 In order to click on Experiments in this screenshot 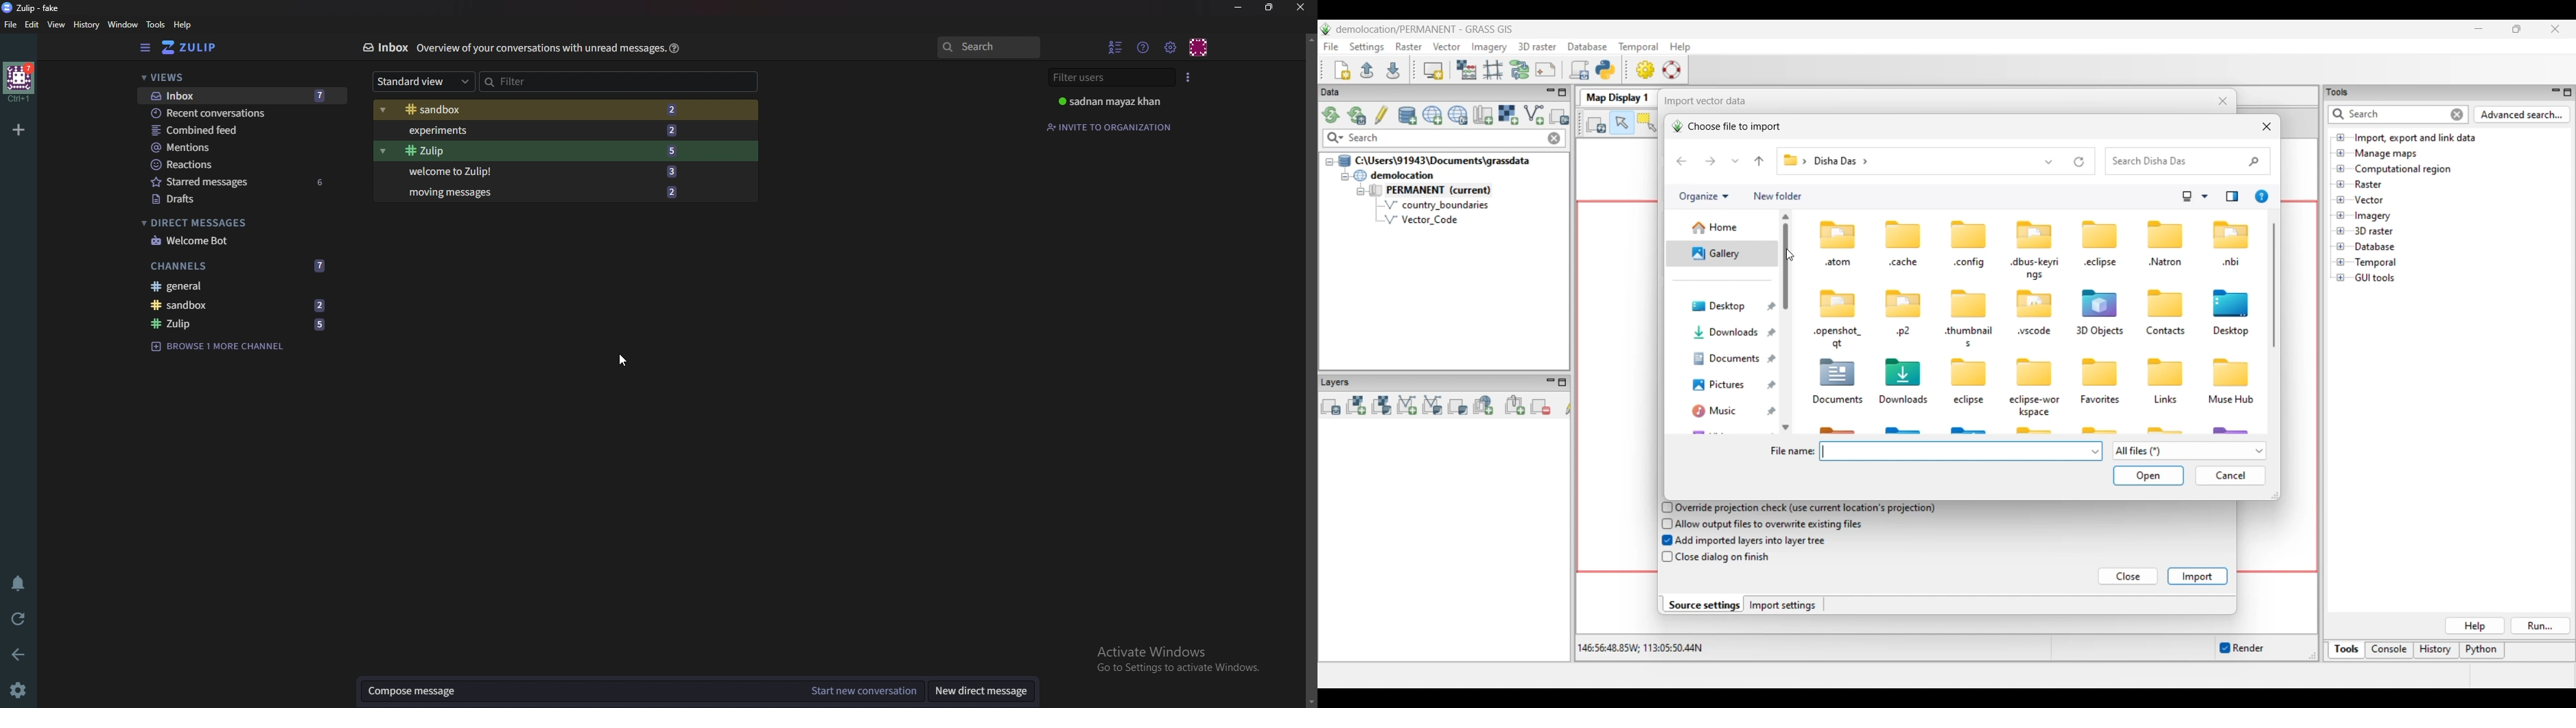, I will do `click(542, 130)`.